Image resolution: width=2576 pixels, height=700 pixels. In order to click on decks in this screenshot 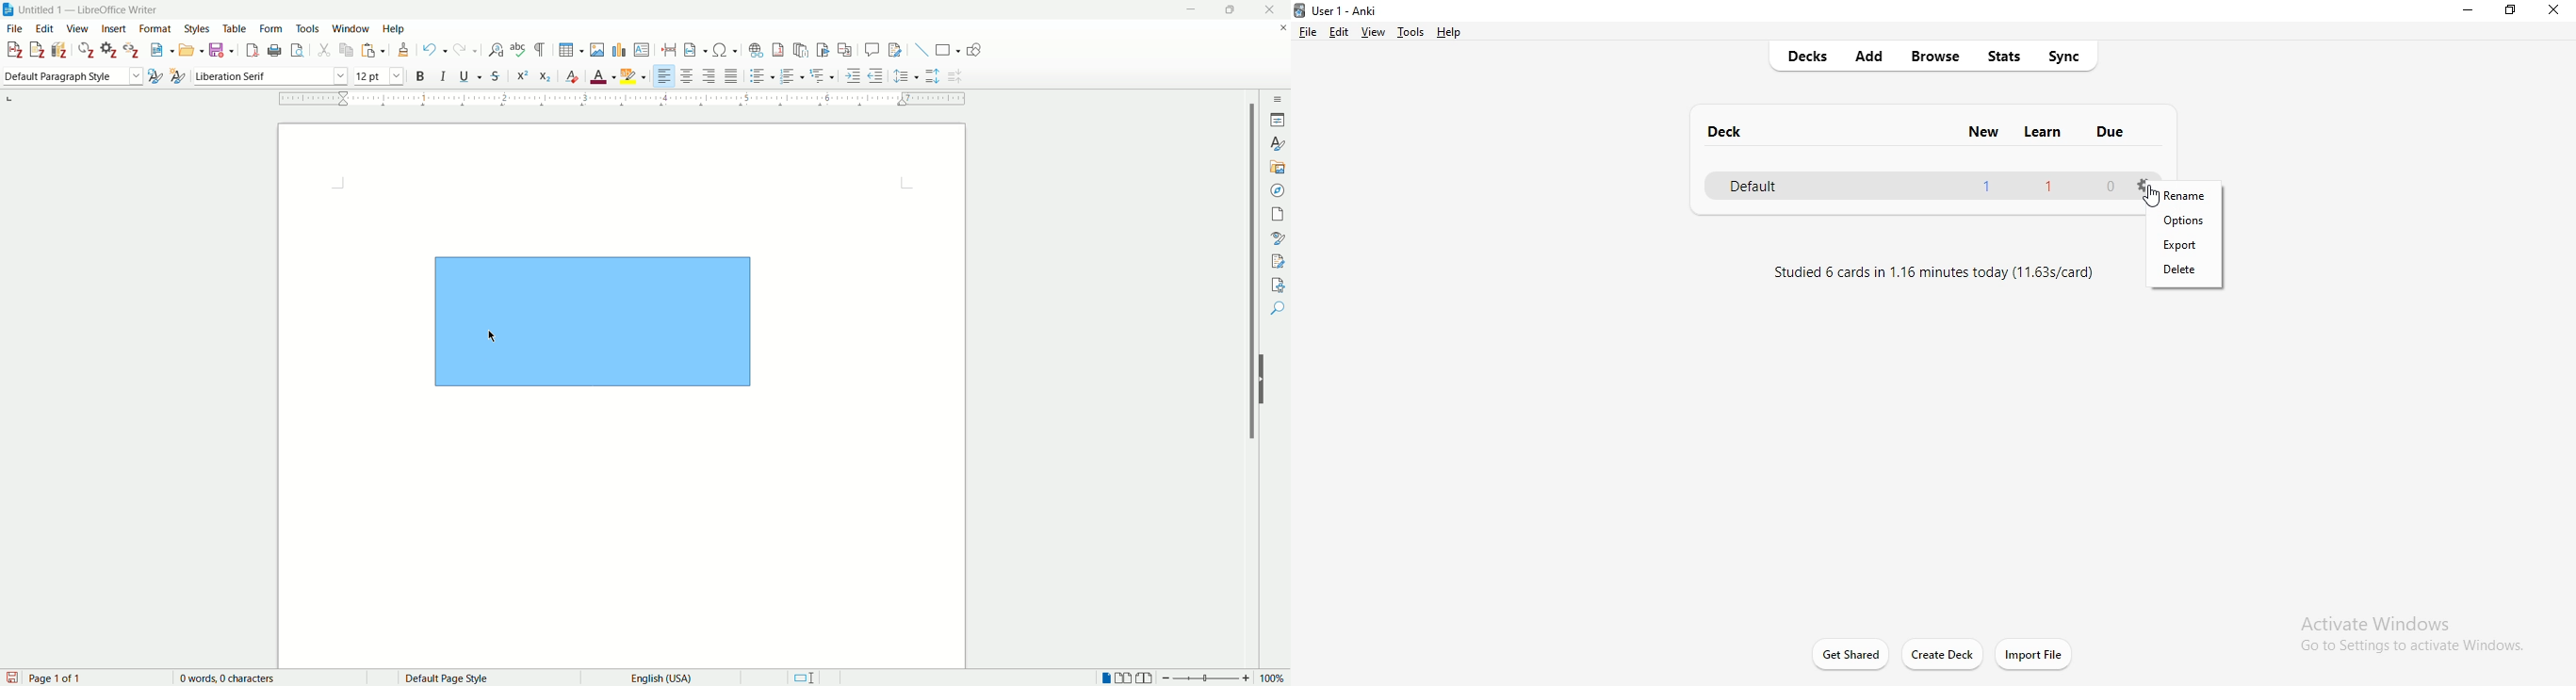, I will do `click(1799, 56)`.